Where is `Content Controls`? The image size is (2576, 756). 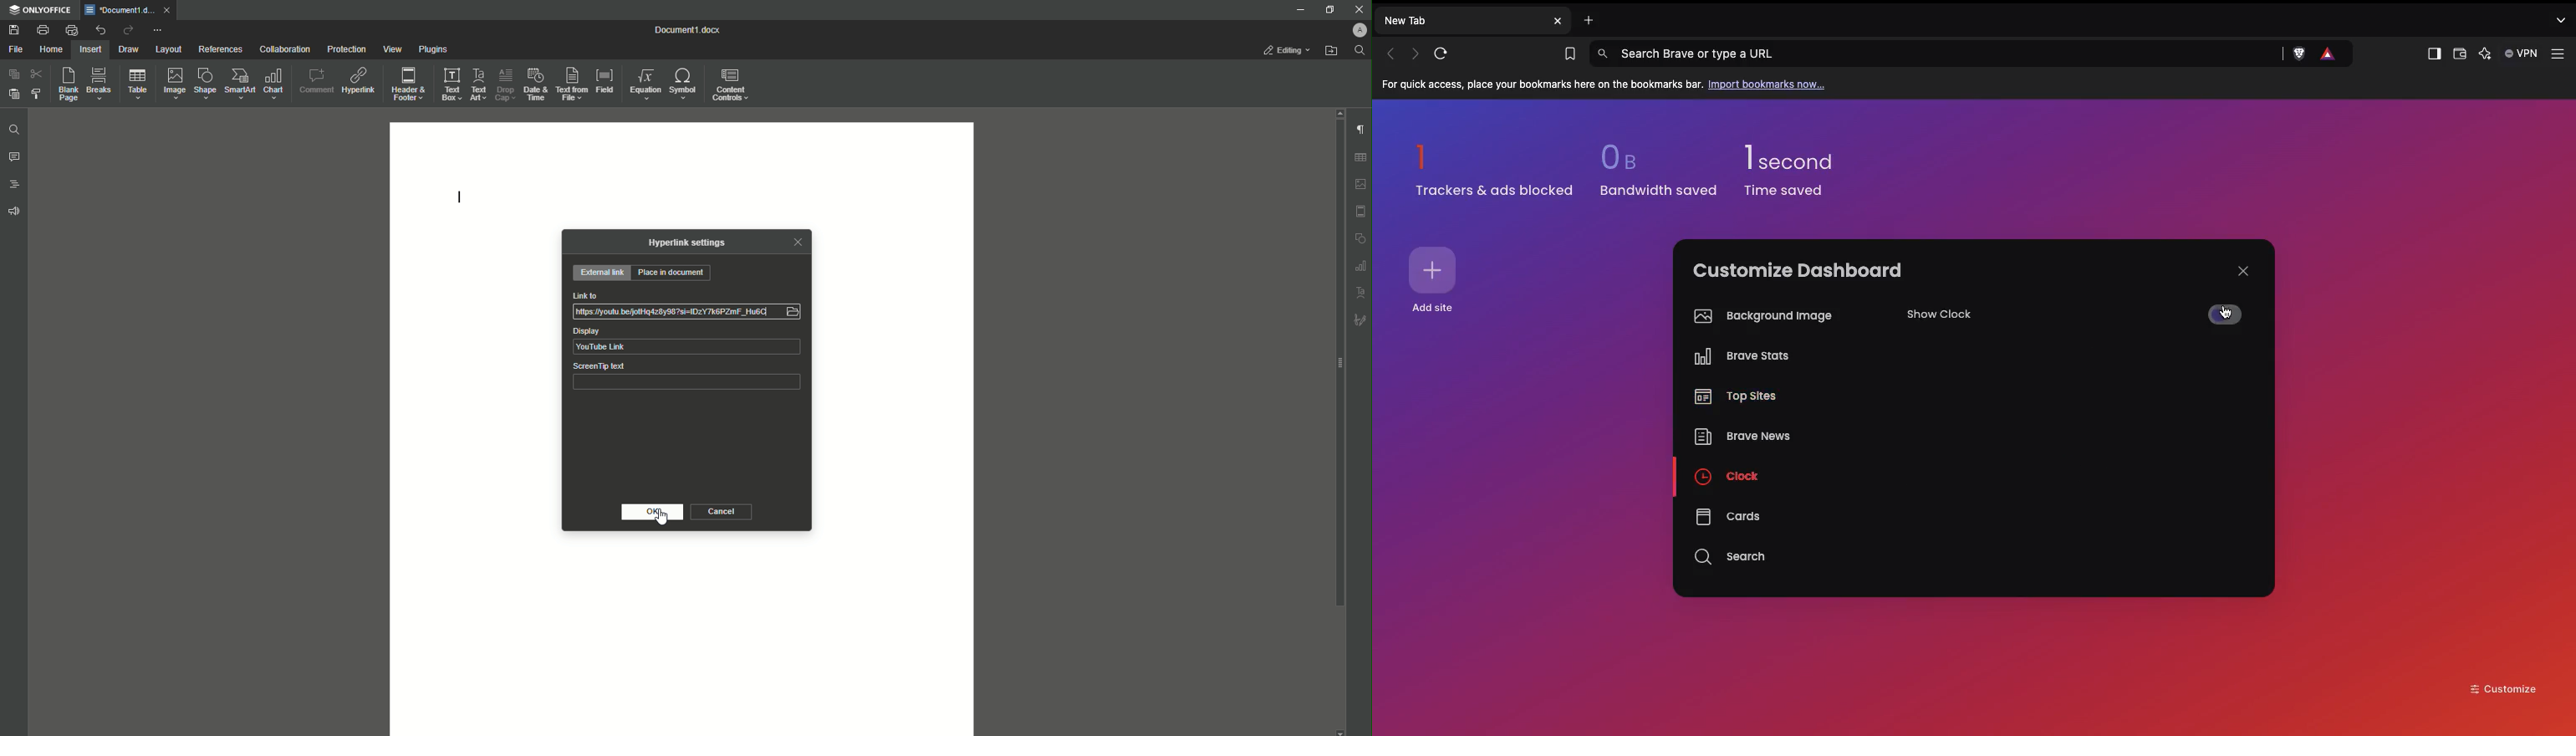 Content Controls is located at coordinates (734, 84).